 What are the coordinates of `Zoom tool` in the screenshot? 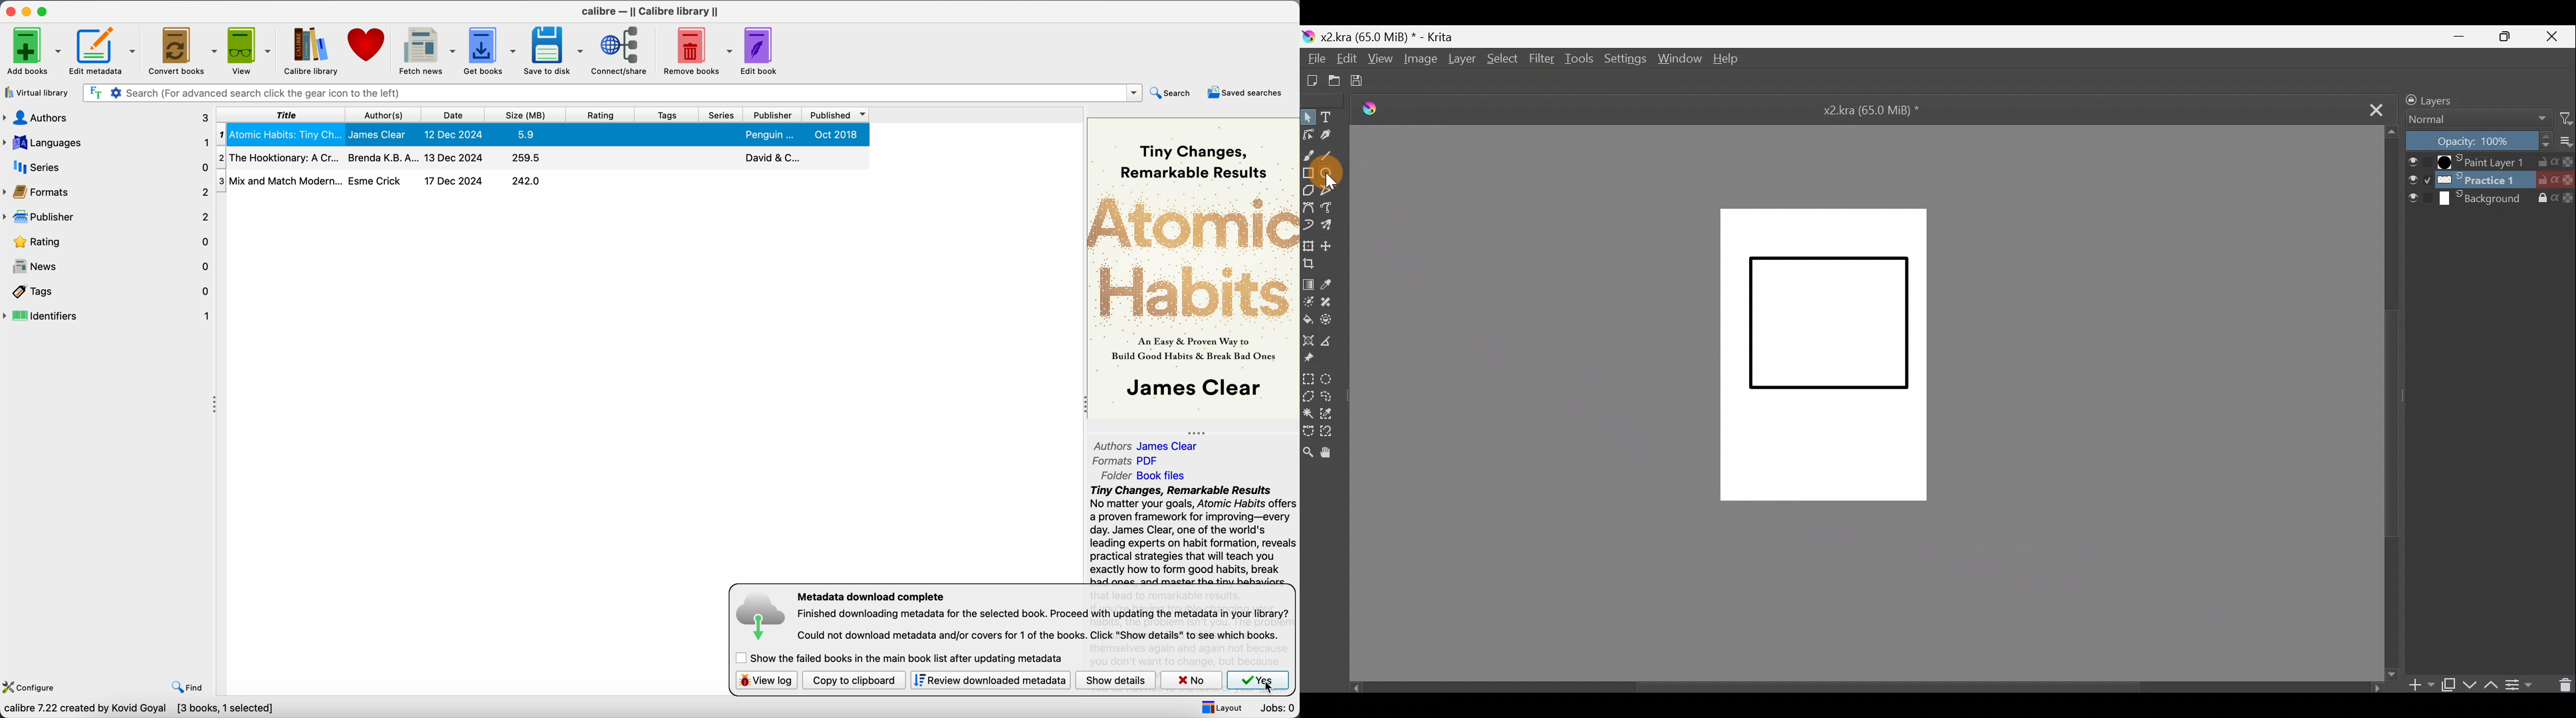 It's located at (1308, 457).